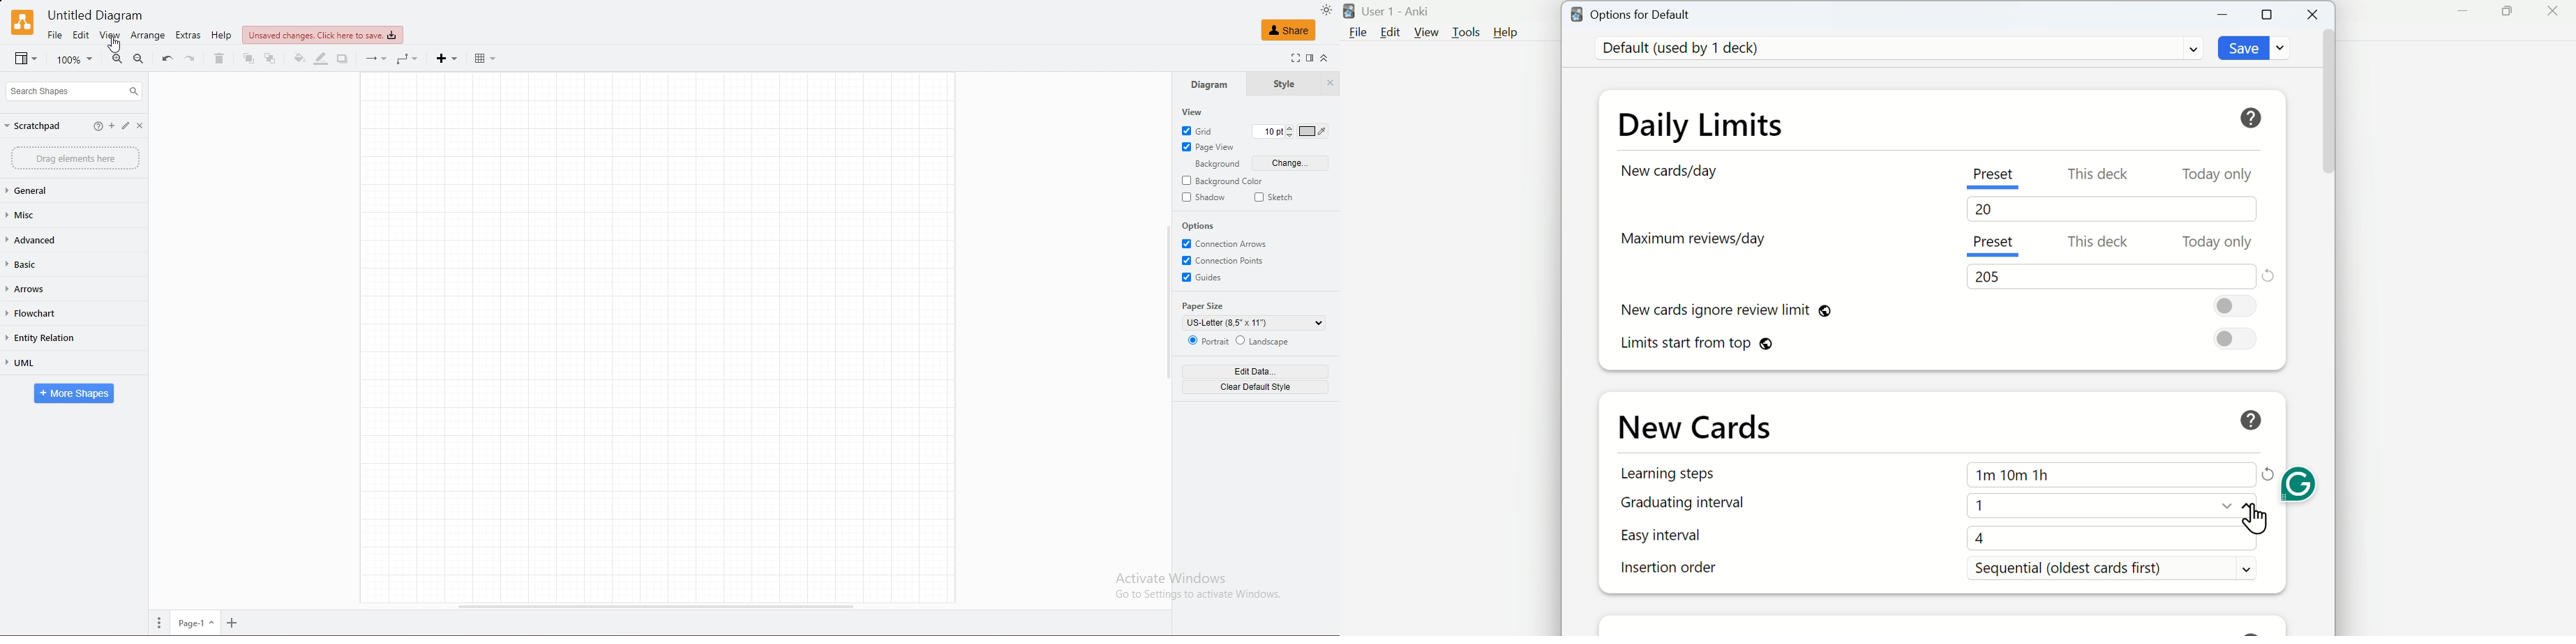 This screenshot has height=644, width=2576. Describe the element at coordinates (1701, 243) in the screenshot. I see `Maximum reviews/day` at that location.